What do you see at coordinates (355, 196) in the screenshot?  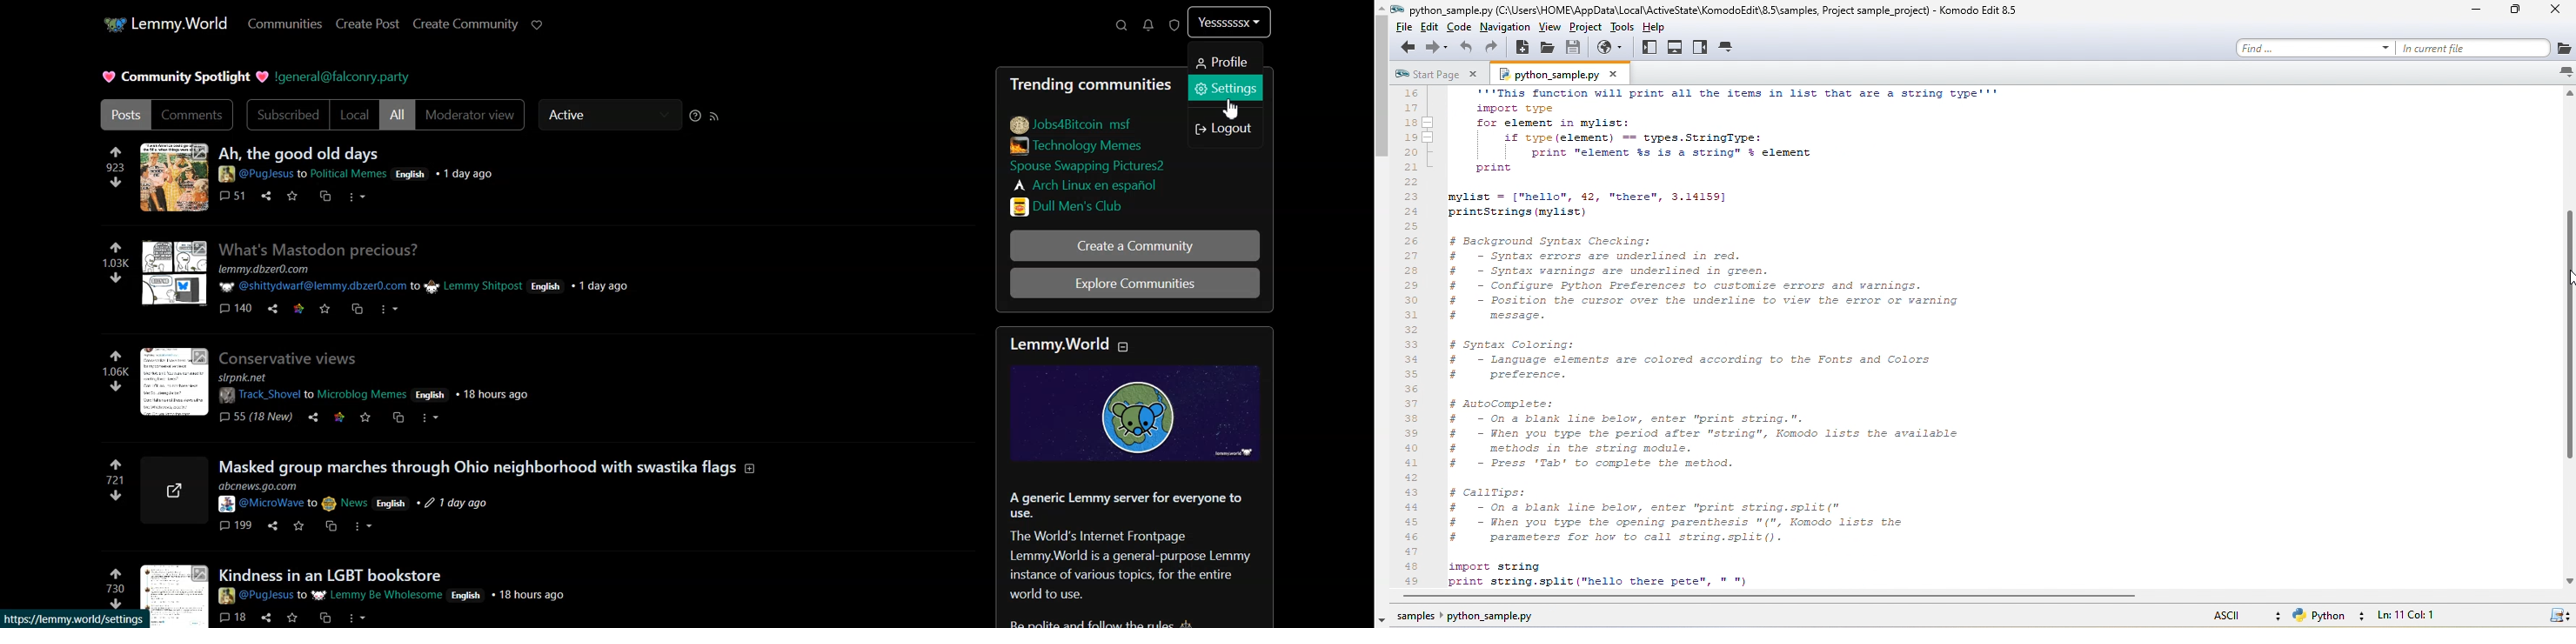 I see `more` at bounding box center [355, 196].